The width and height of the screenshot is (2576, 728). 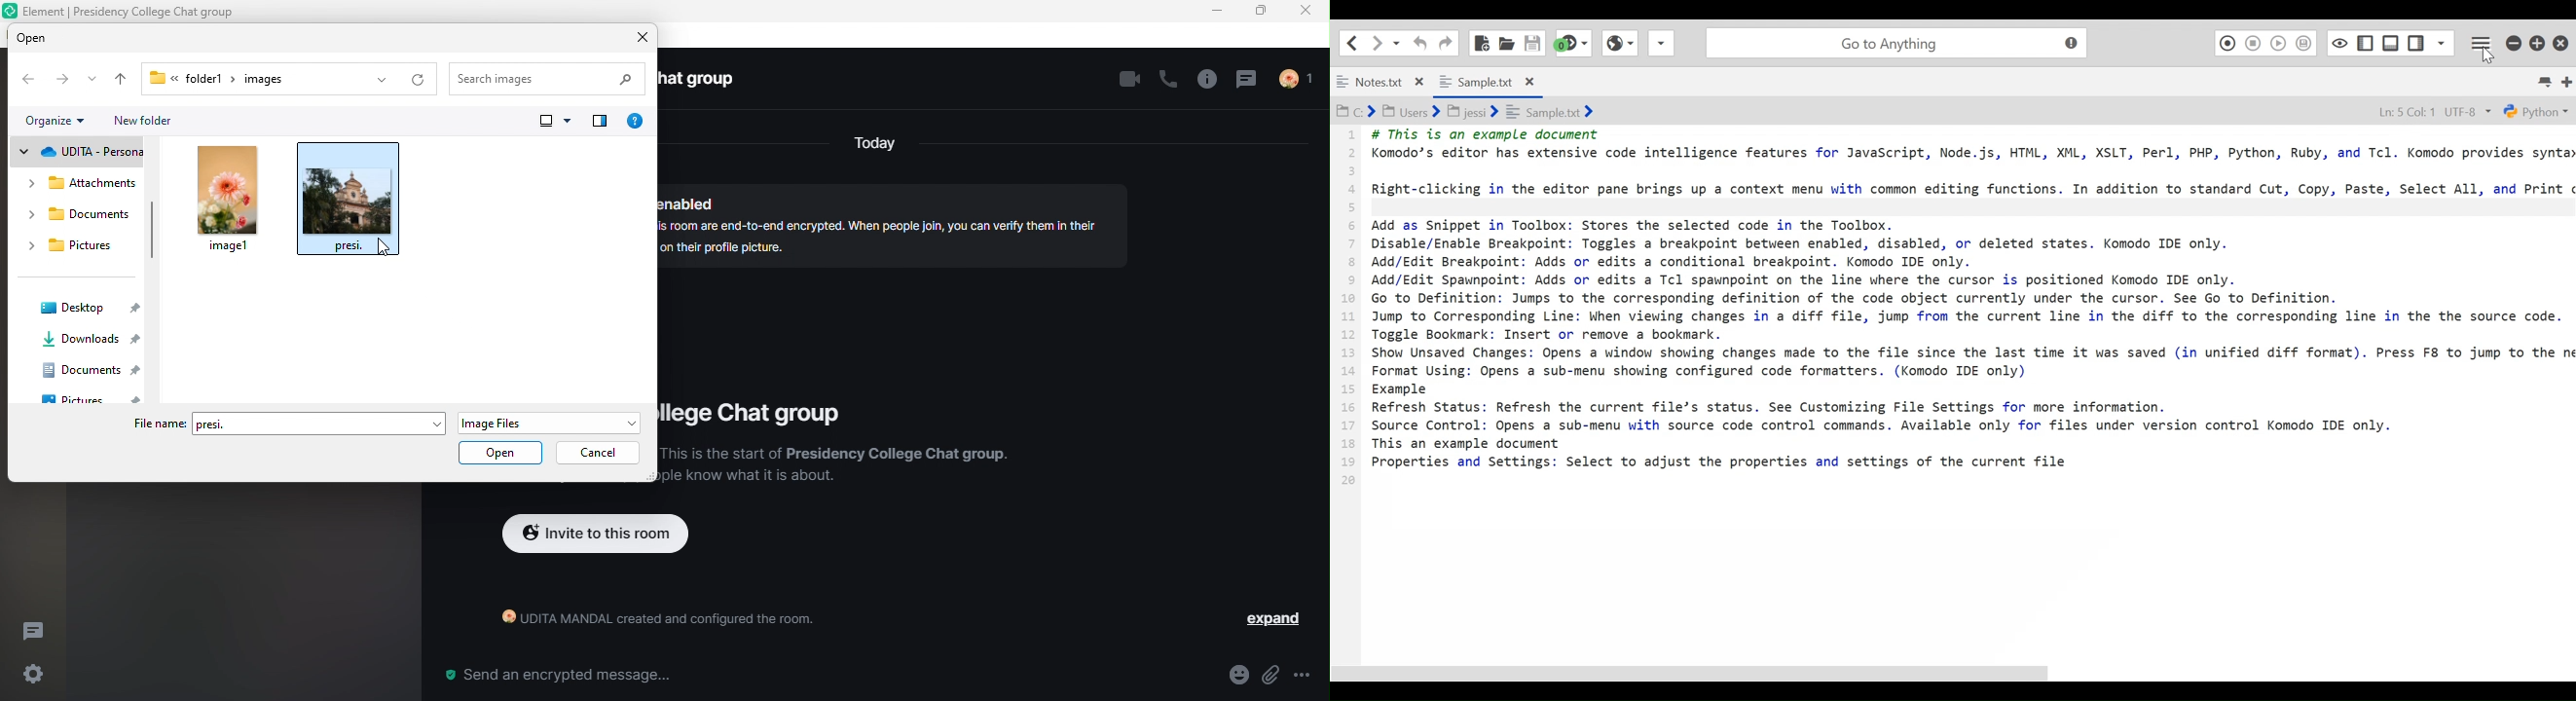 What do you see at coordinates (1271, 676) in the screenshot?
I see `attachment` at bounding box center [1271, 676].